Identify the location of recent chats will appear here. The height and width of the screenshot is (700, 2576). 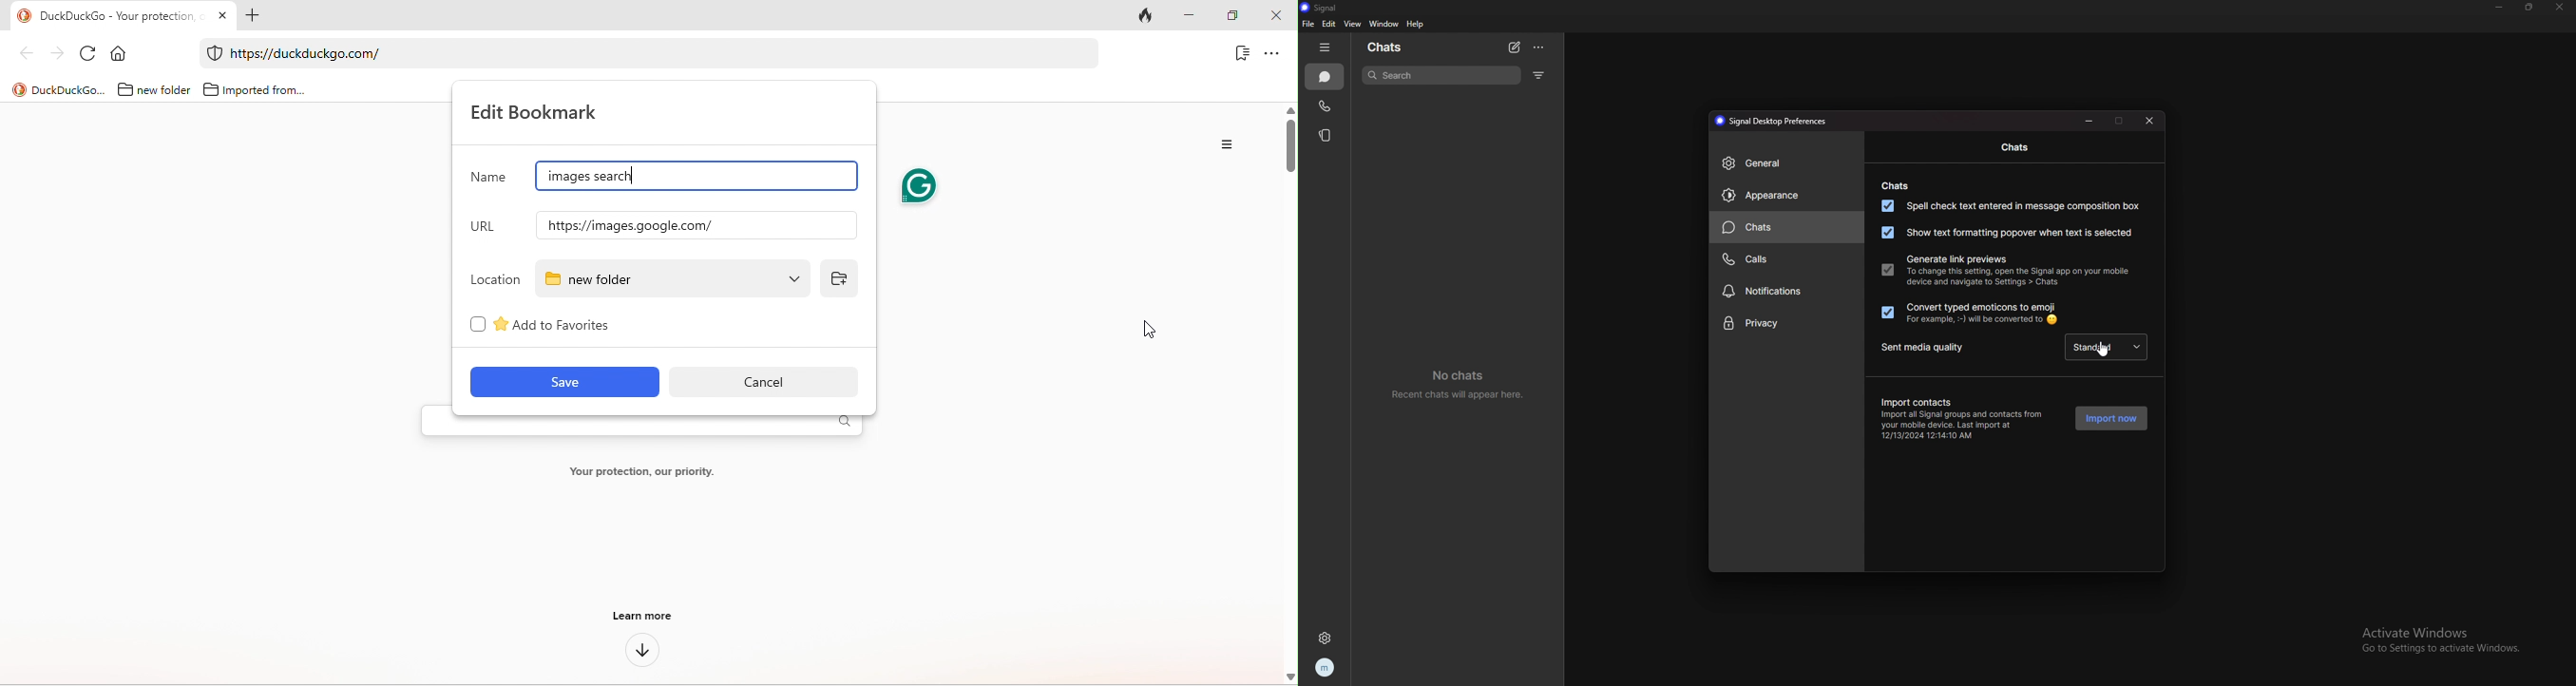
(1460, 382).